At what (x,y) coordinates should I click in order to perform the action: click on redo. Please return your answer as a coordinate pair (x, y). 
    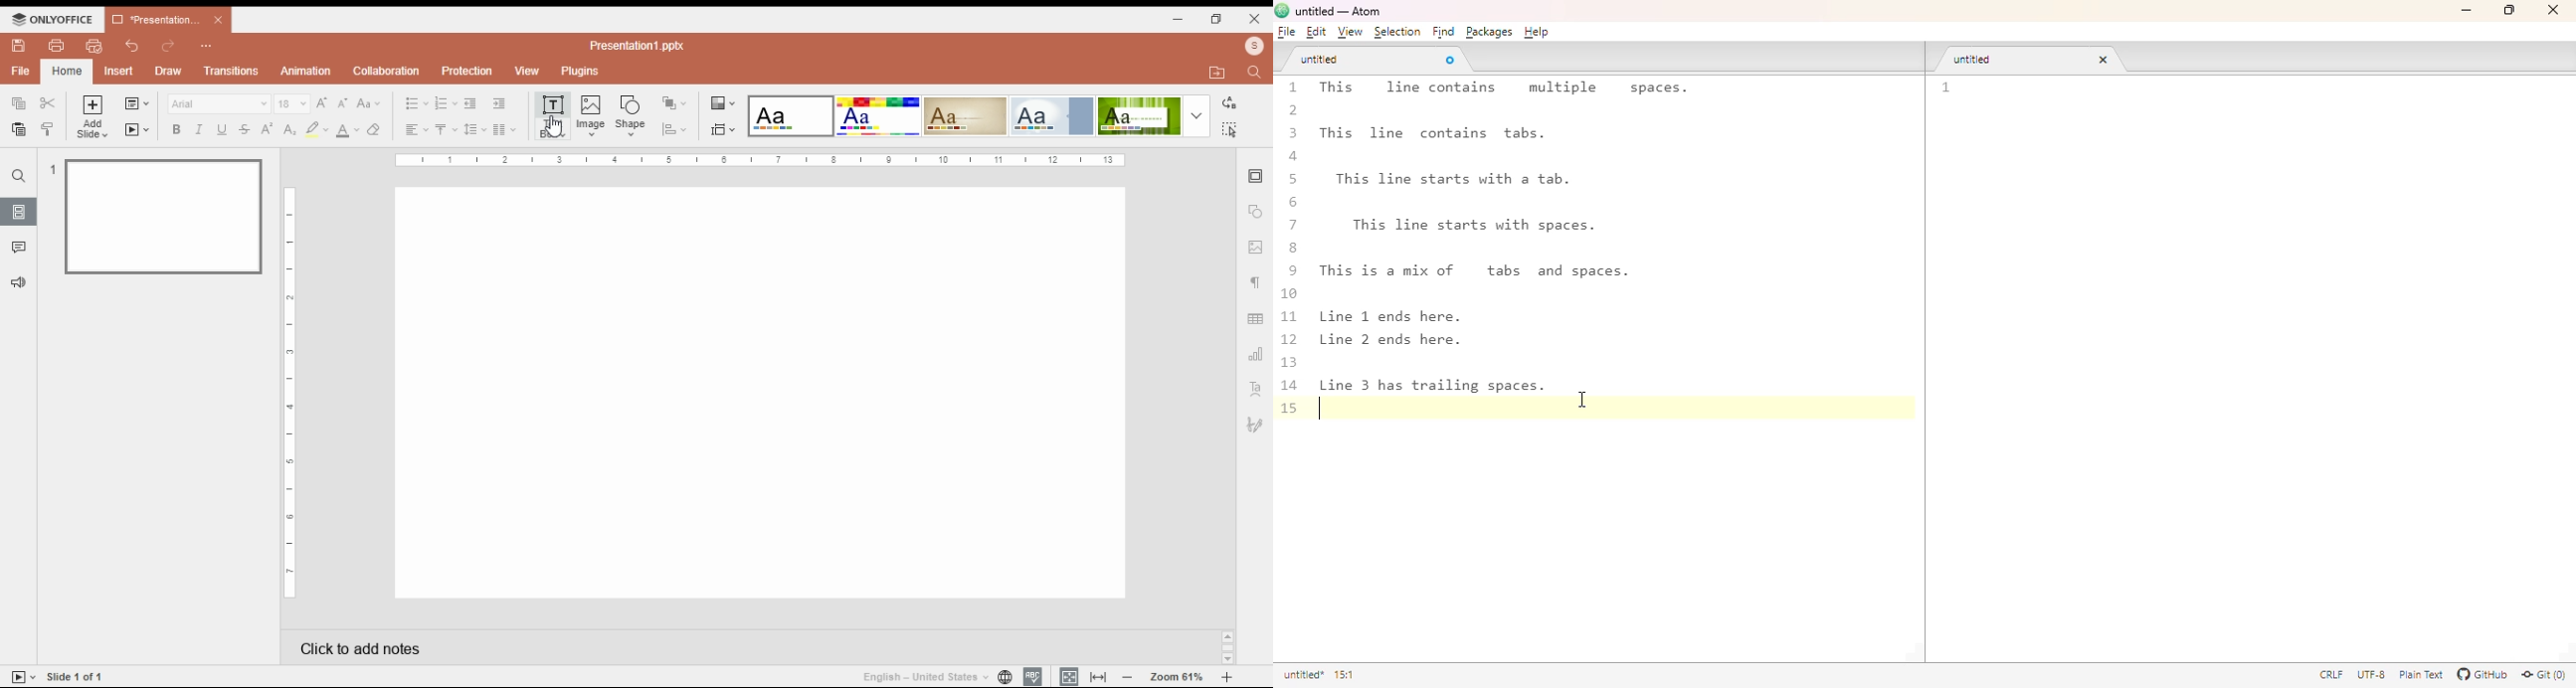
    Looking at the image, I should click on (167, 48).